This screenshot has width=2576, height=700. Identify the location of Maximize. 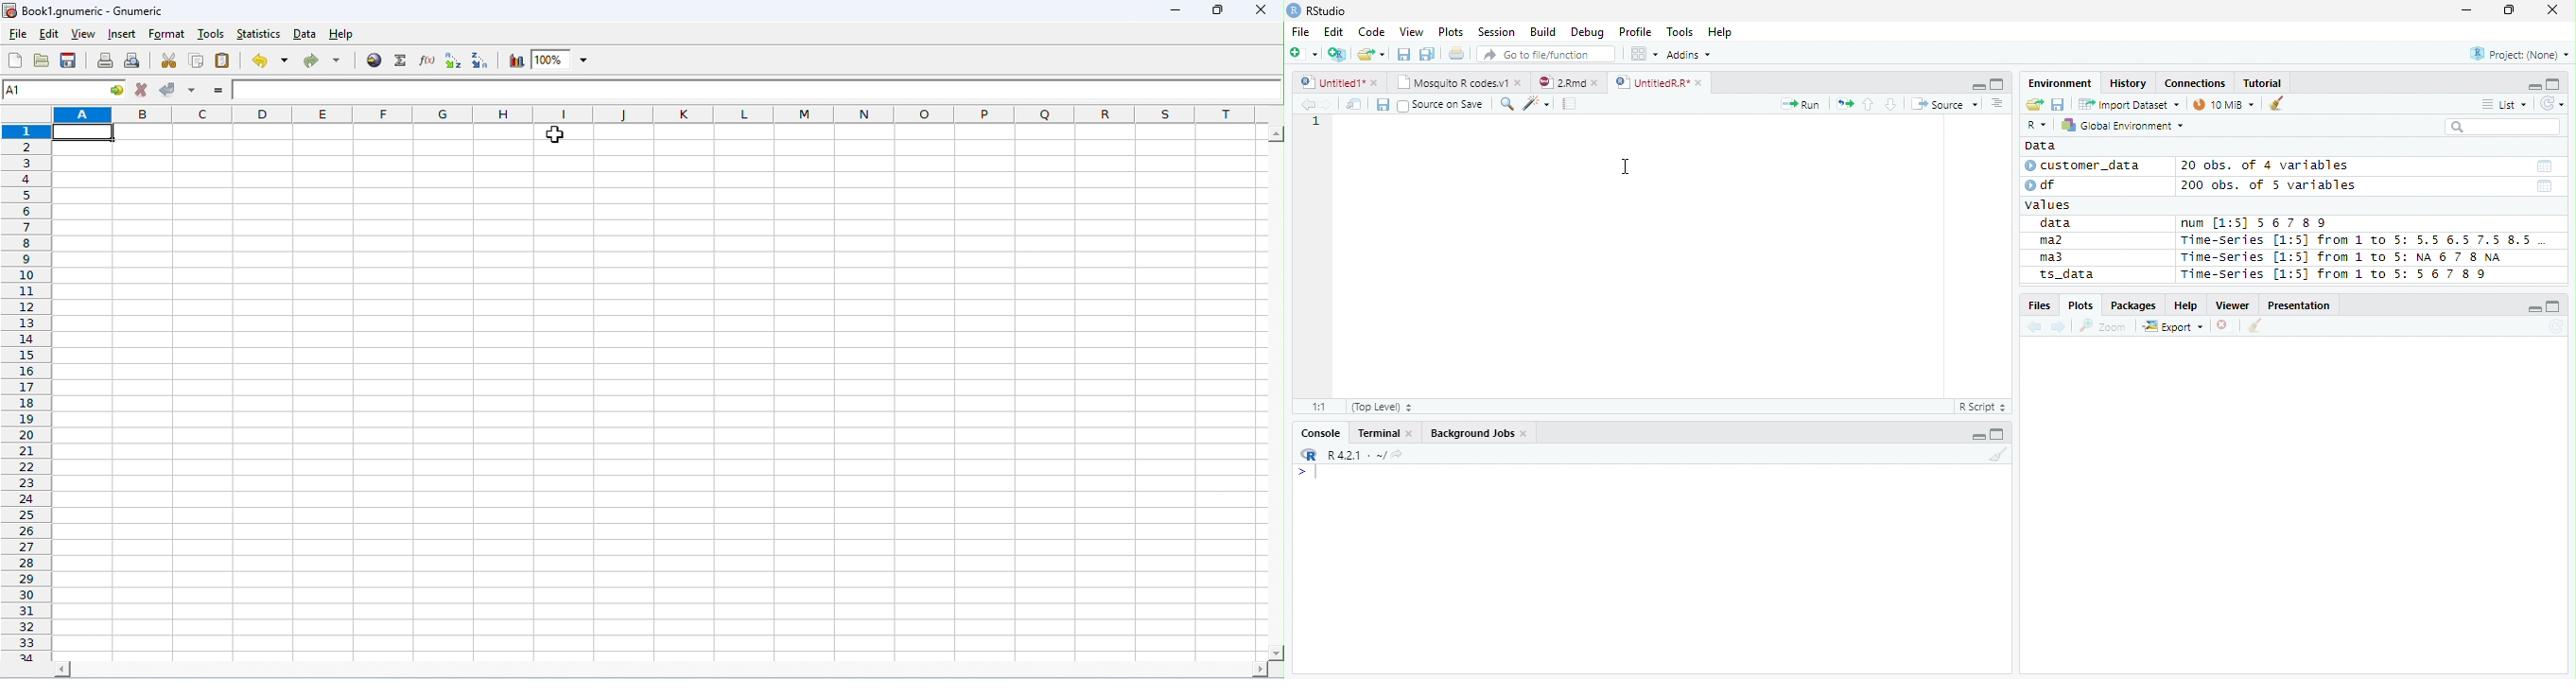
(1996, 83).